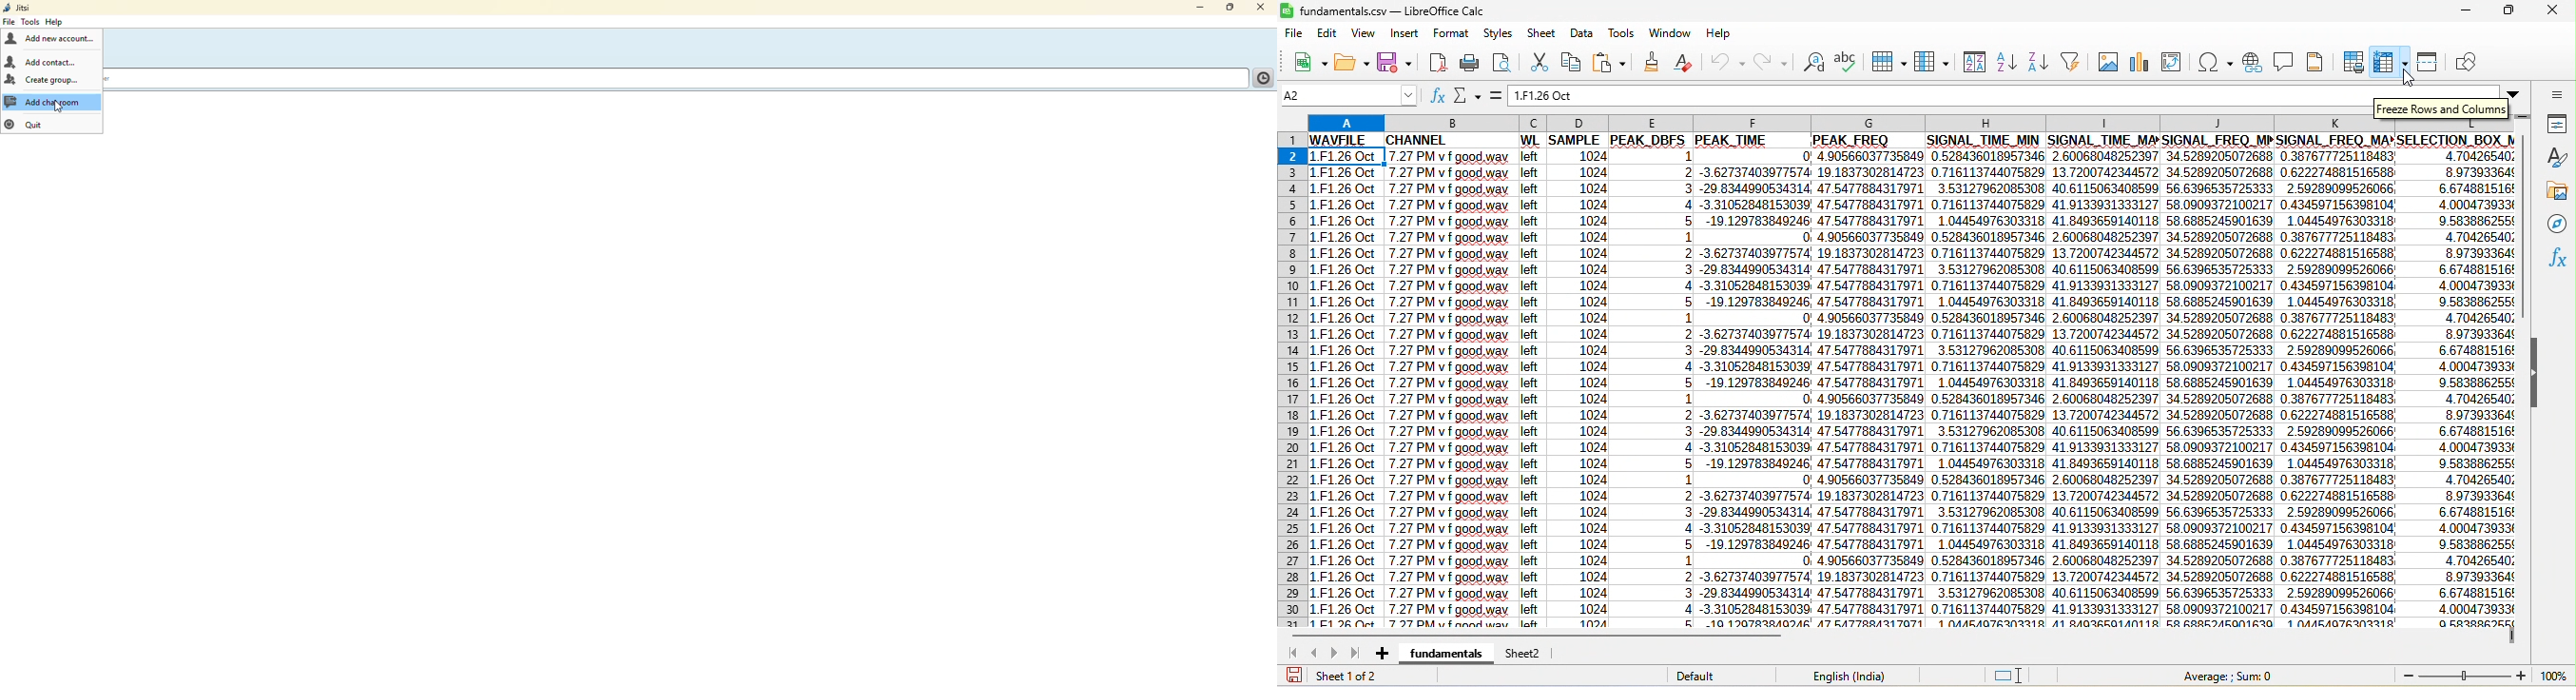 The height and width of the screenshot is (700, 2576). What do you see at coordinates (2104, 60) in the screenshot?
I see `image` at bounding box center [2104, 60].